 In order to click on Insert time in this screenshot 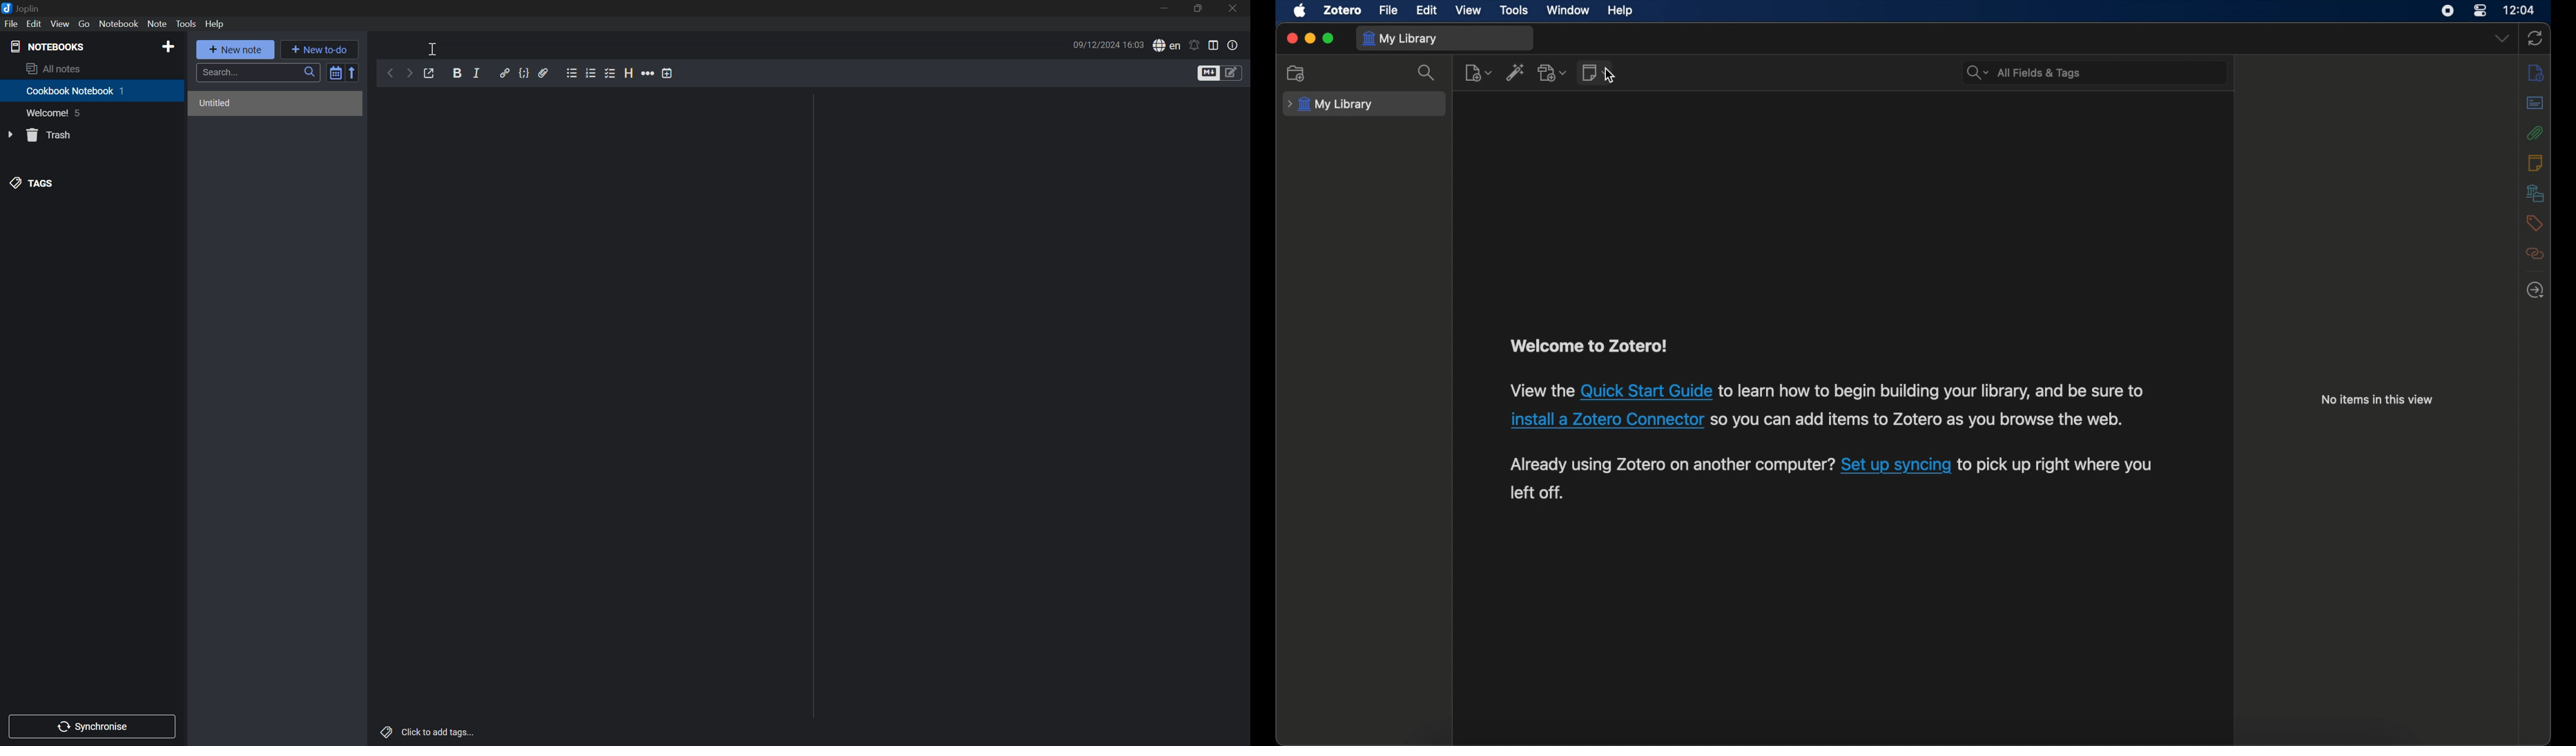, I will do `click(667, 72)`.